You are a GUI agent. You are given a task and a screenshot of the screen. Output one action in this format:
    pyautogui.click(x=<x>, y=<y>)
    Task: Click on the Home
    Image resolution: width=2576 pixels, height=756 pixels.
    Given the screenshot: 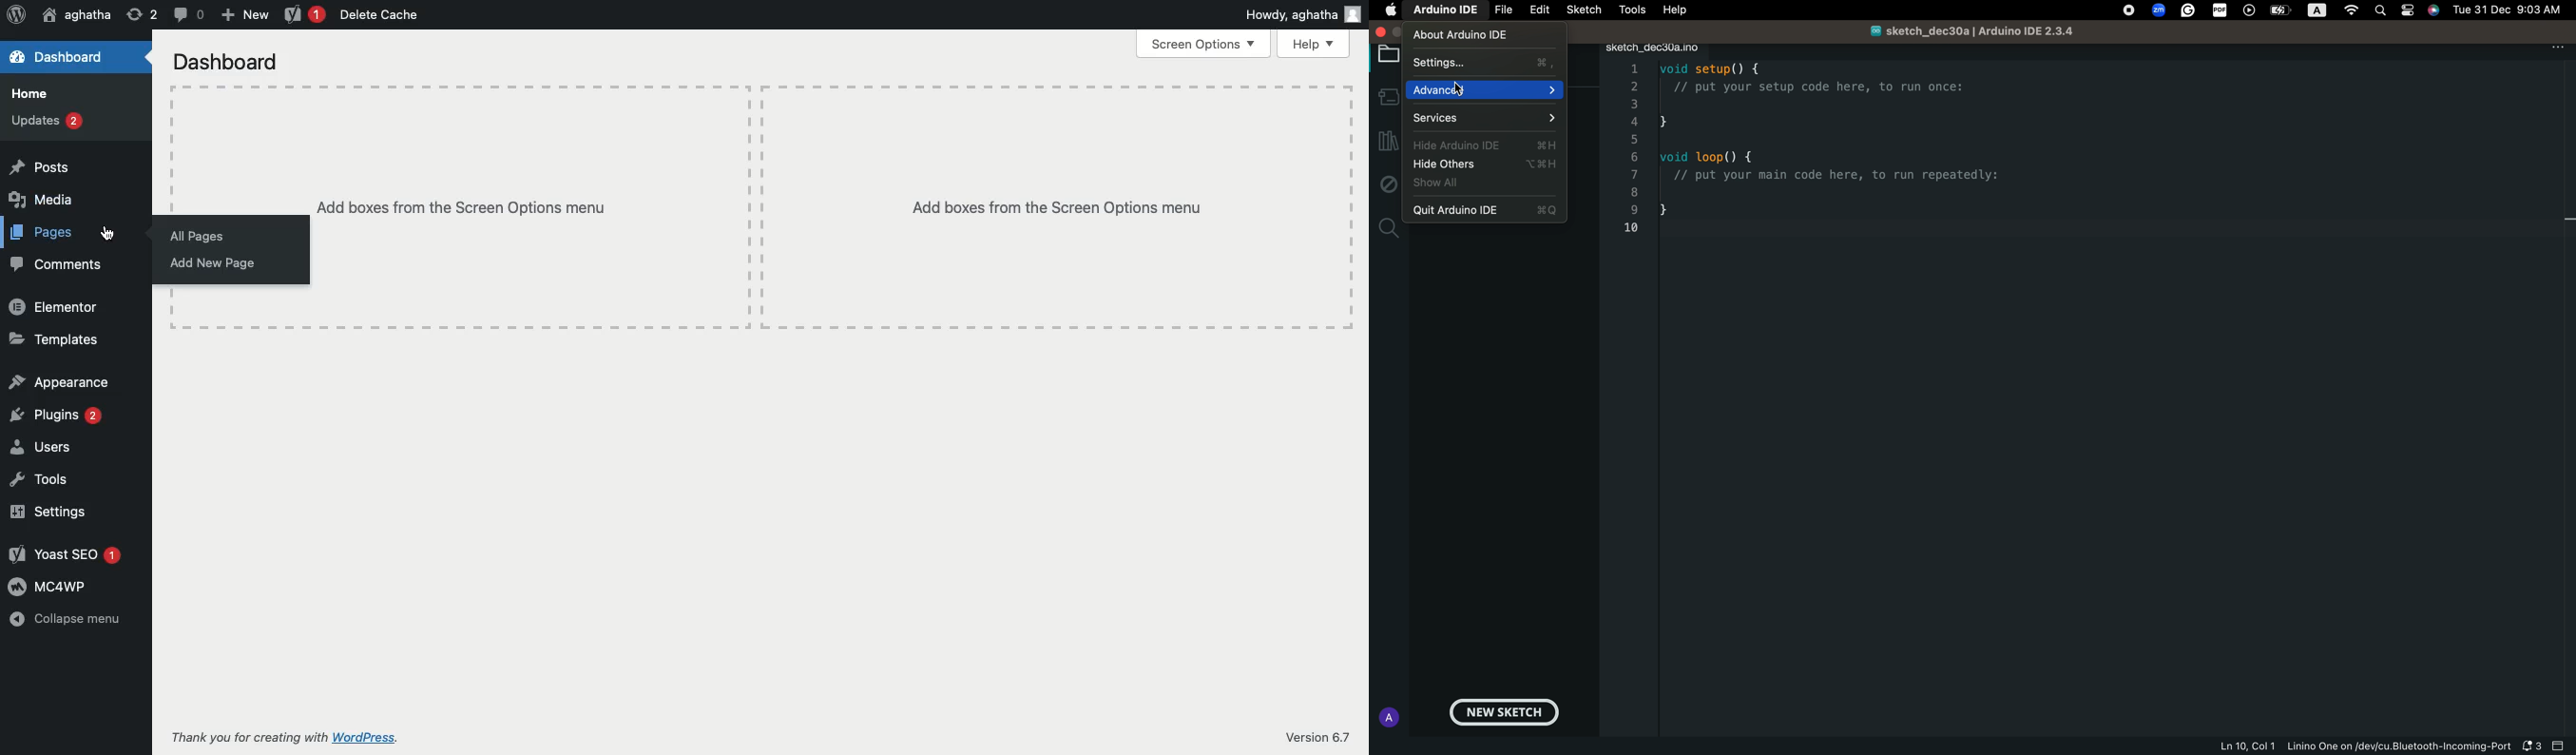 What is the action you would take?
    pyautogui.click(x=67, y=93)
    